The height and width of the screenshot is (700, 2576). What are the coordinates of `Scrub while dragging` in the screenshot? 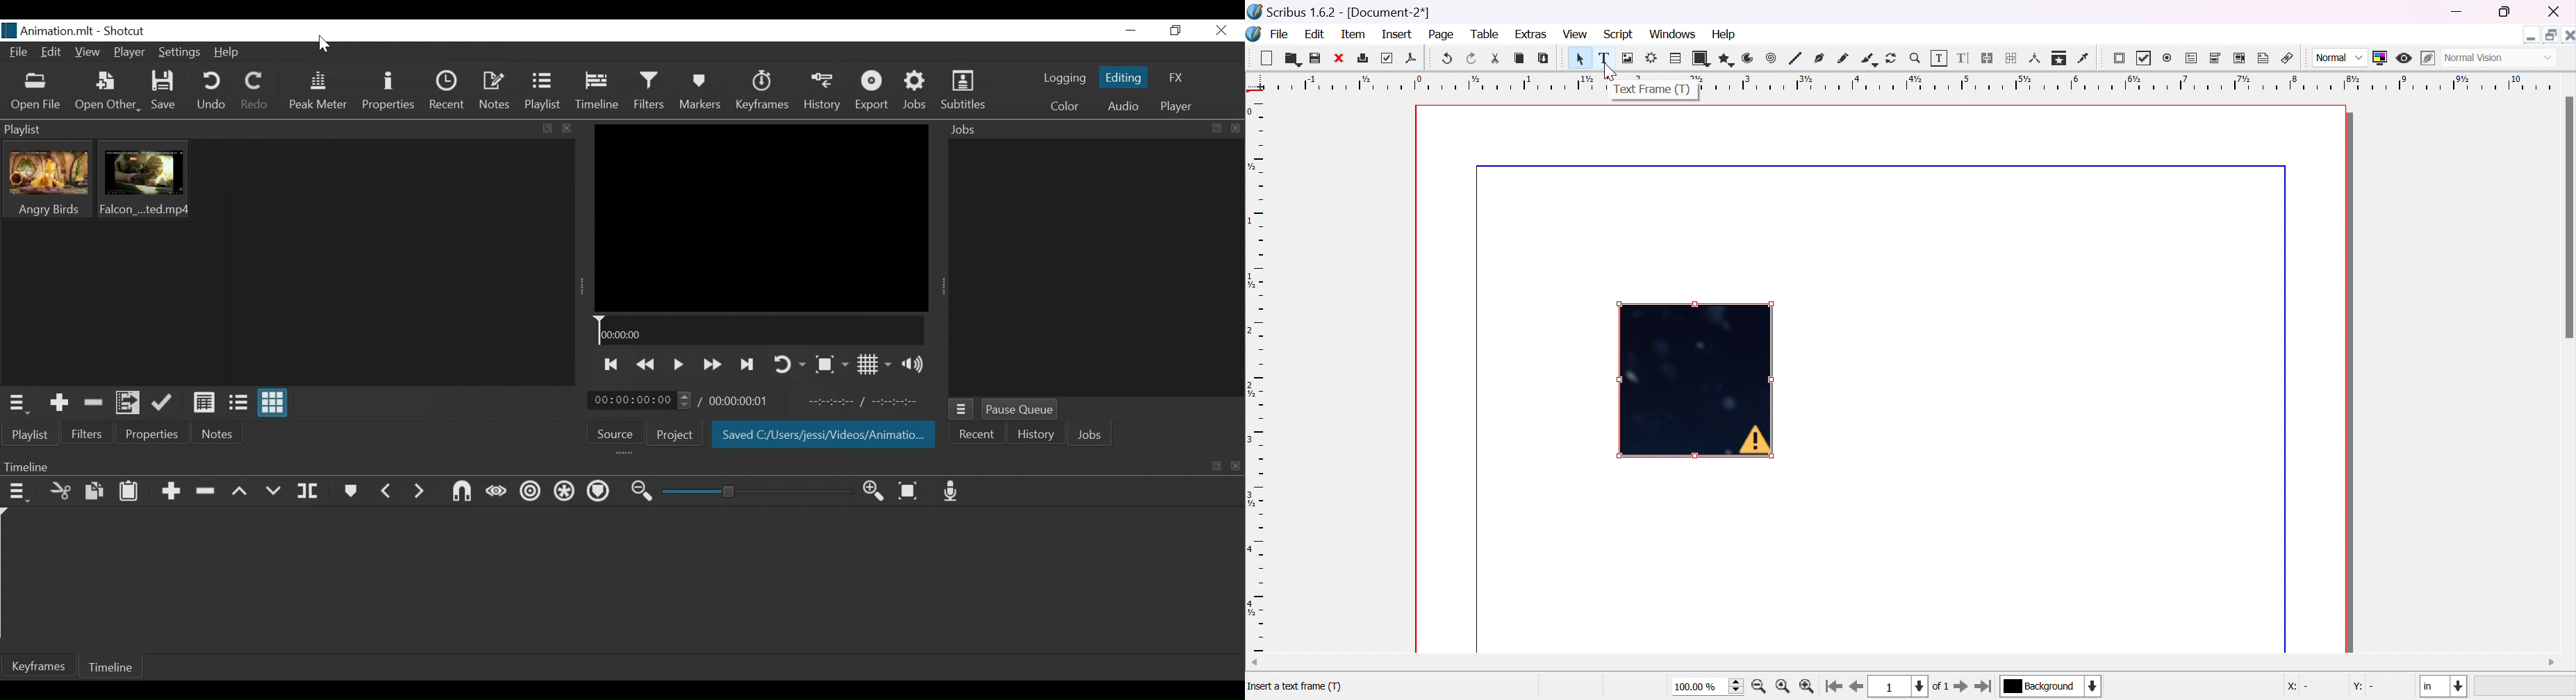 It's located at (493, 493).